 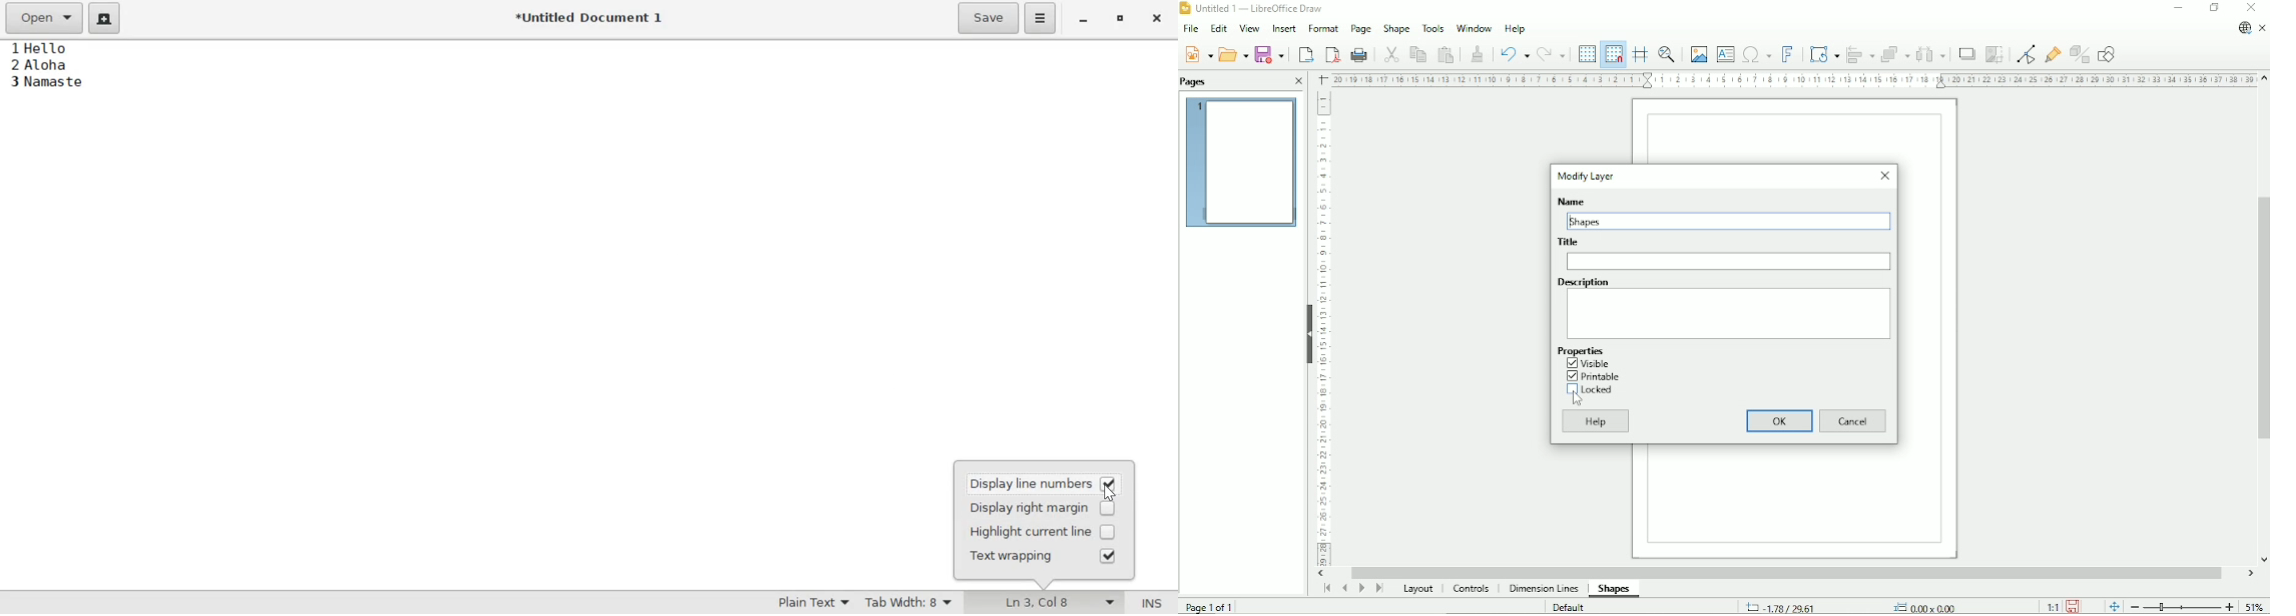 What do you see at coordinates (1416, 54) in the screenshot?
I see `Copy` at bounding box center [1416, 54].